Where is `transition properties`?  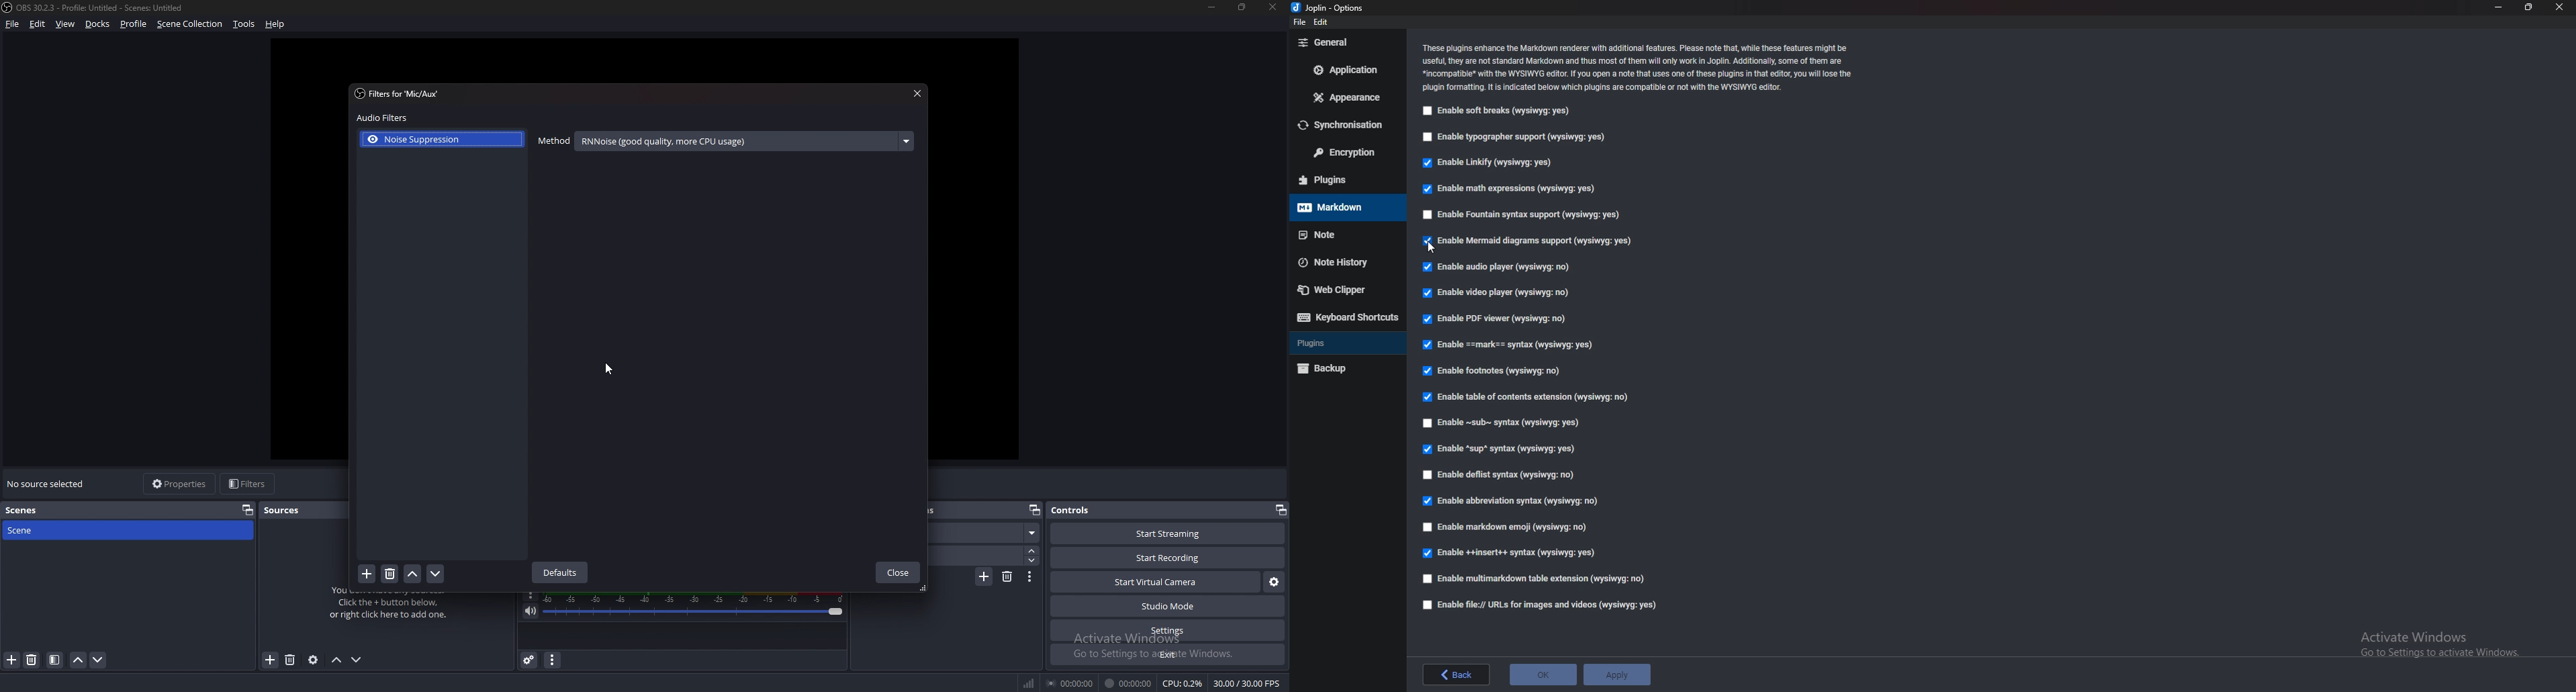 transition properties is located at coordinates (1031, 577).